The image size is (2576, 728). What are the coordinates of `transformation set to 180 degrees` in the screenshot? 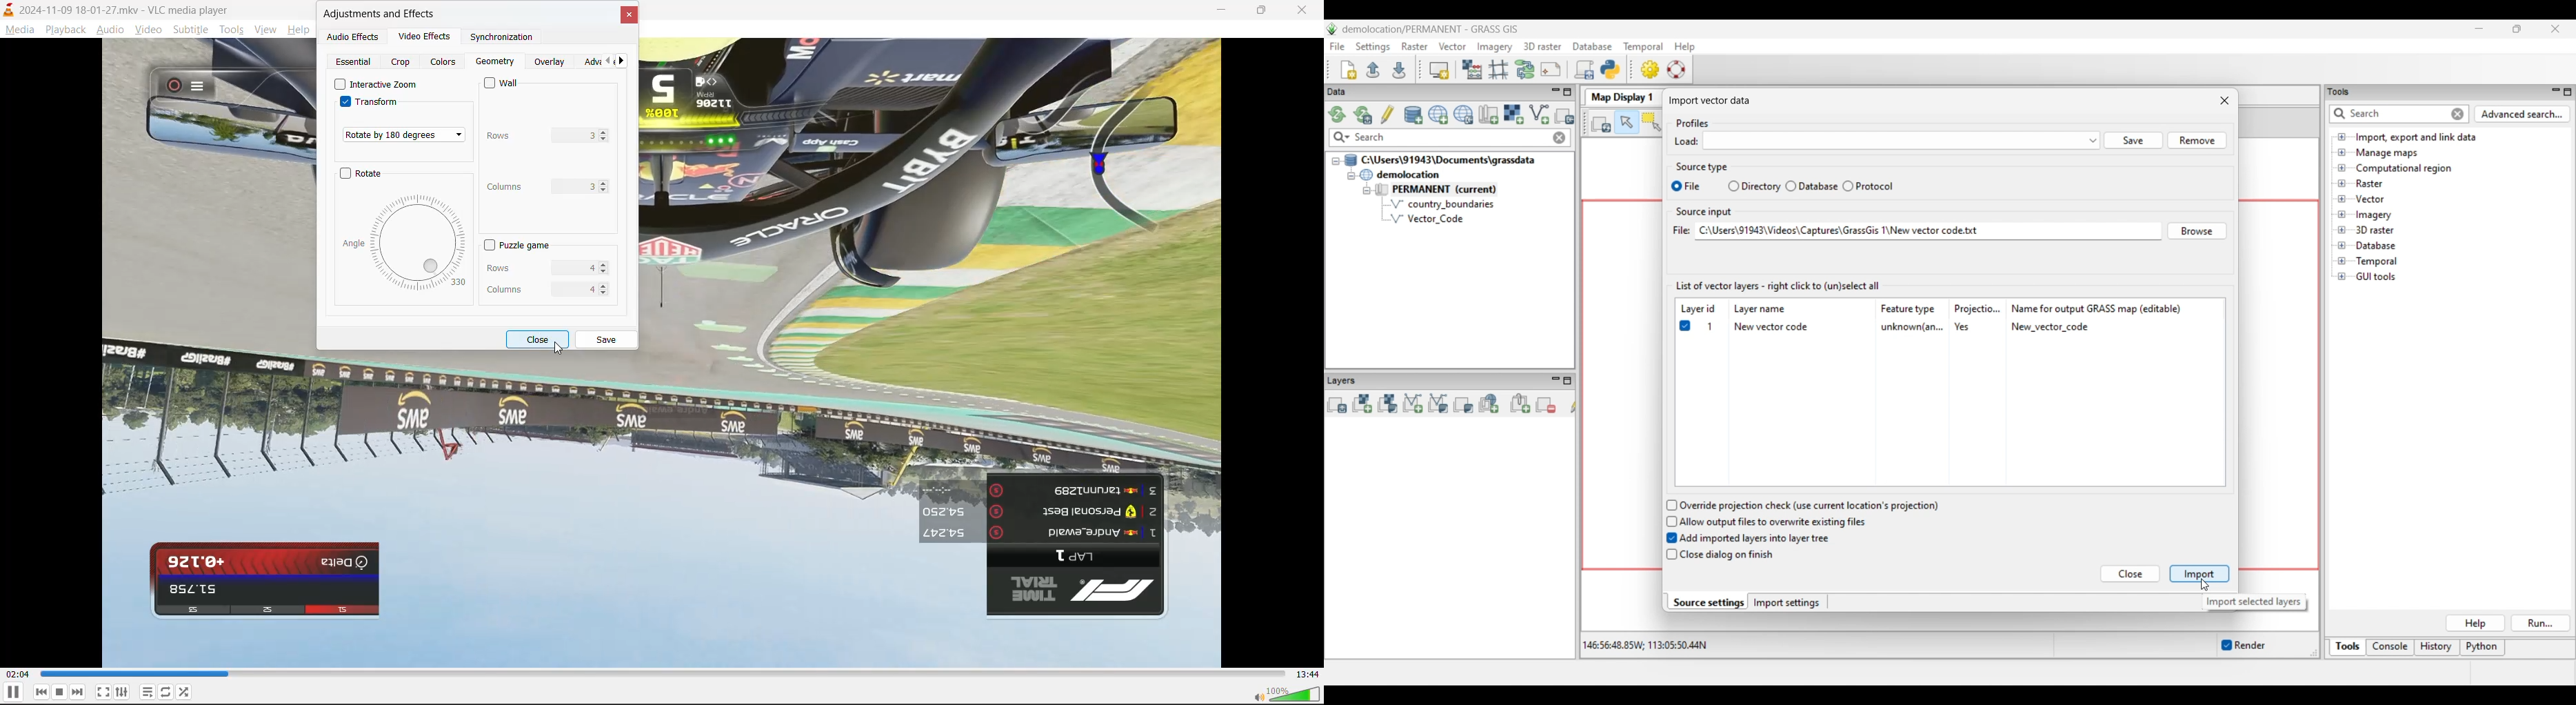 It's located at (404, 135).